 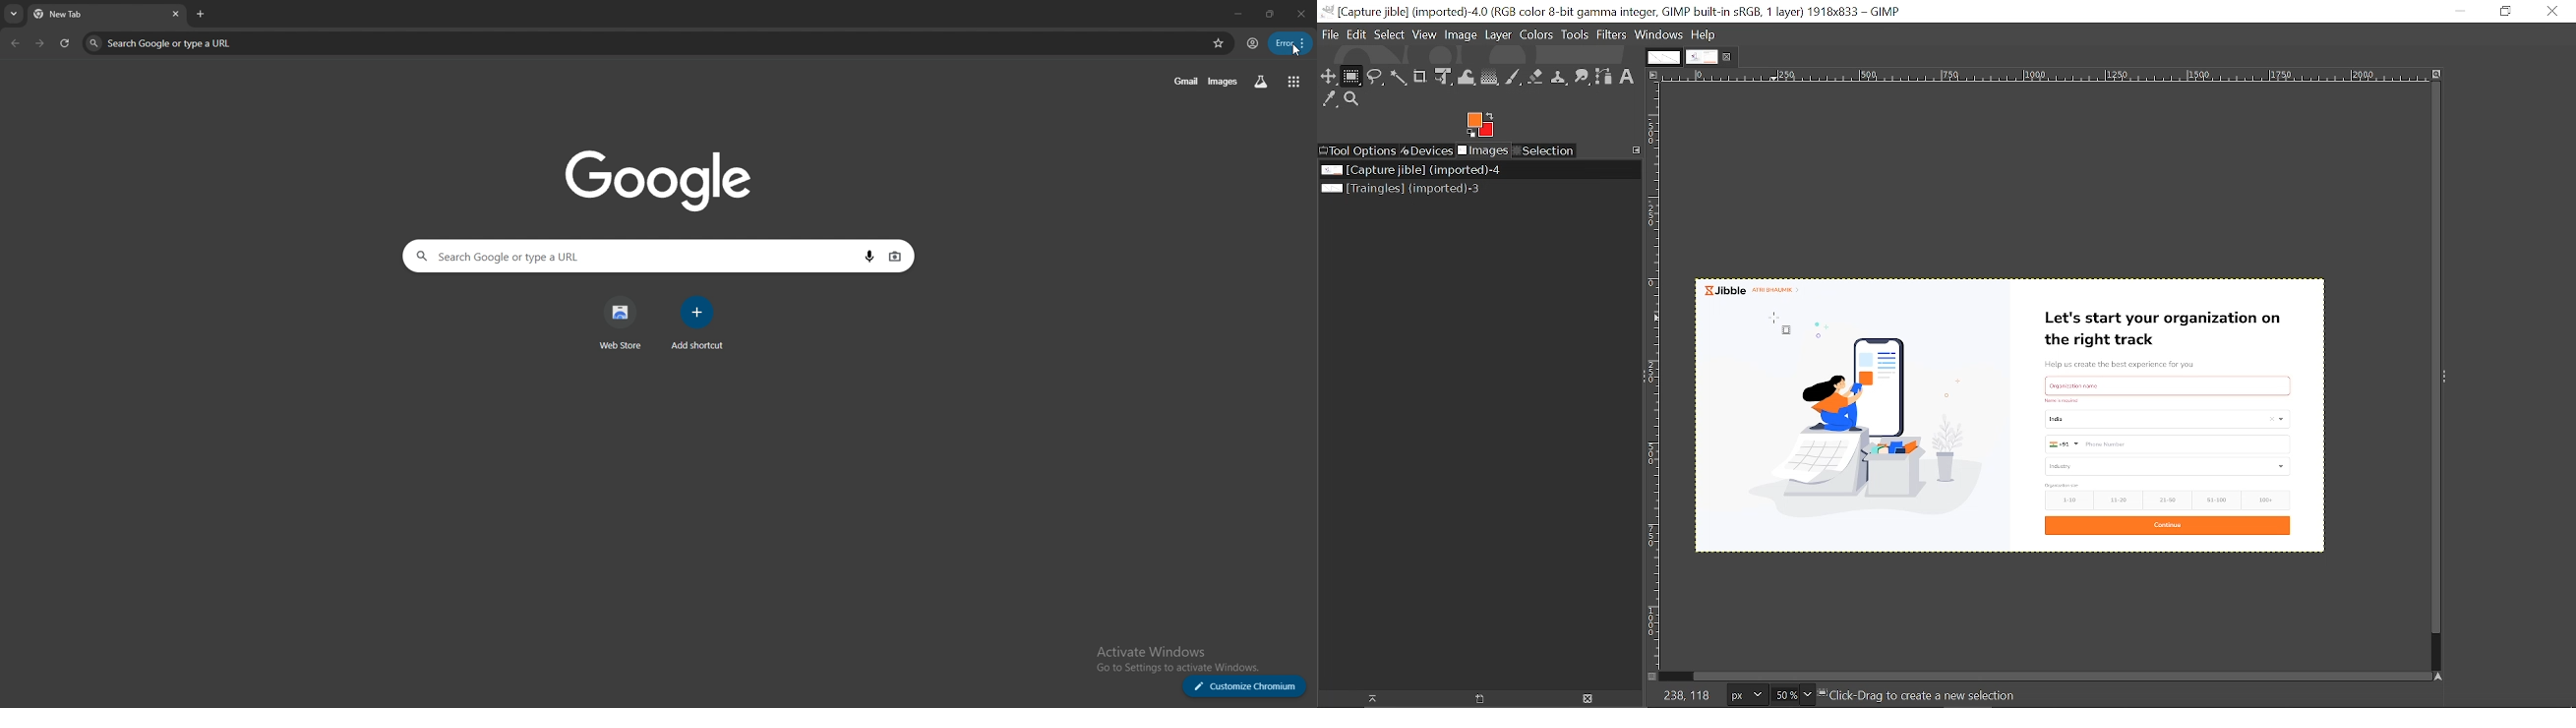 What do you see at coordinates (1486, 151) in the screenshot?
I see `Images` at bounding box center [1486, 151].